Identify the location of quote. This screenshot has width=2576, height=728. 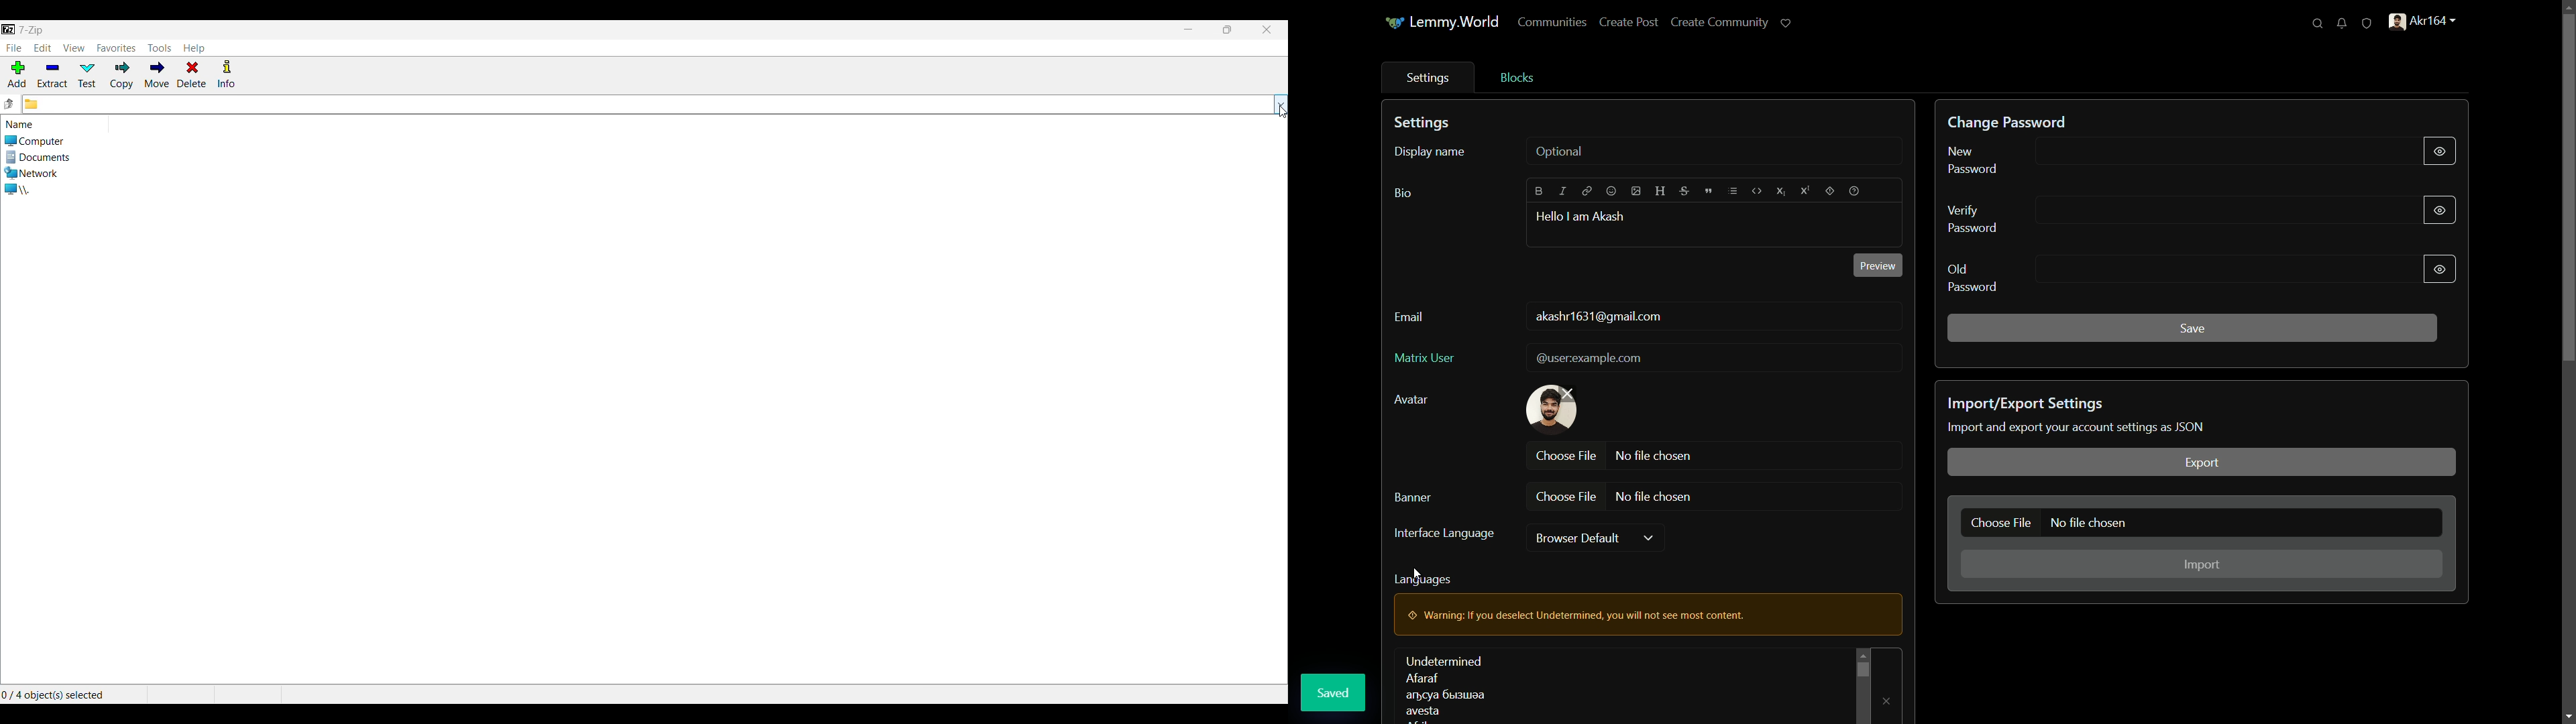
(1709, 192).